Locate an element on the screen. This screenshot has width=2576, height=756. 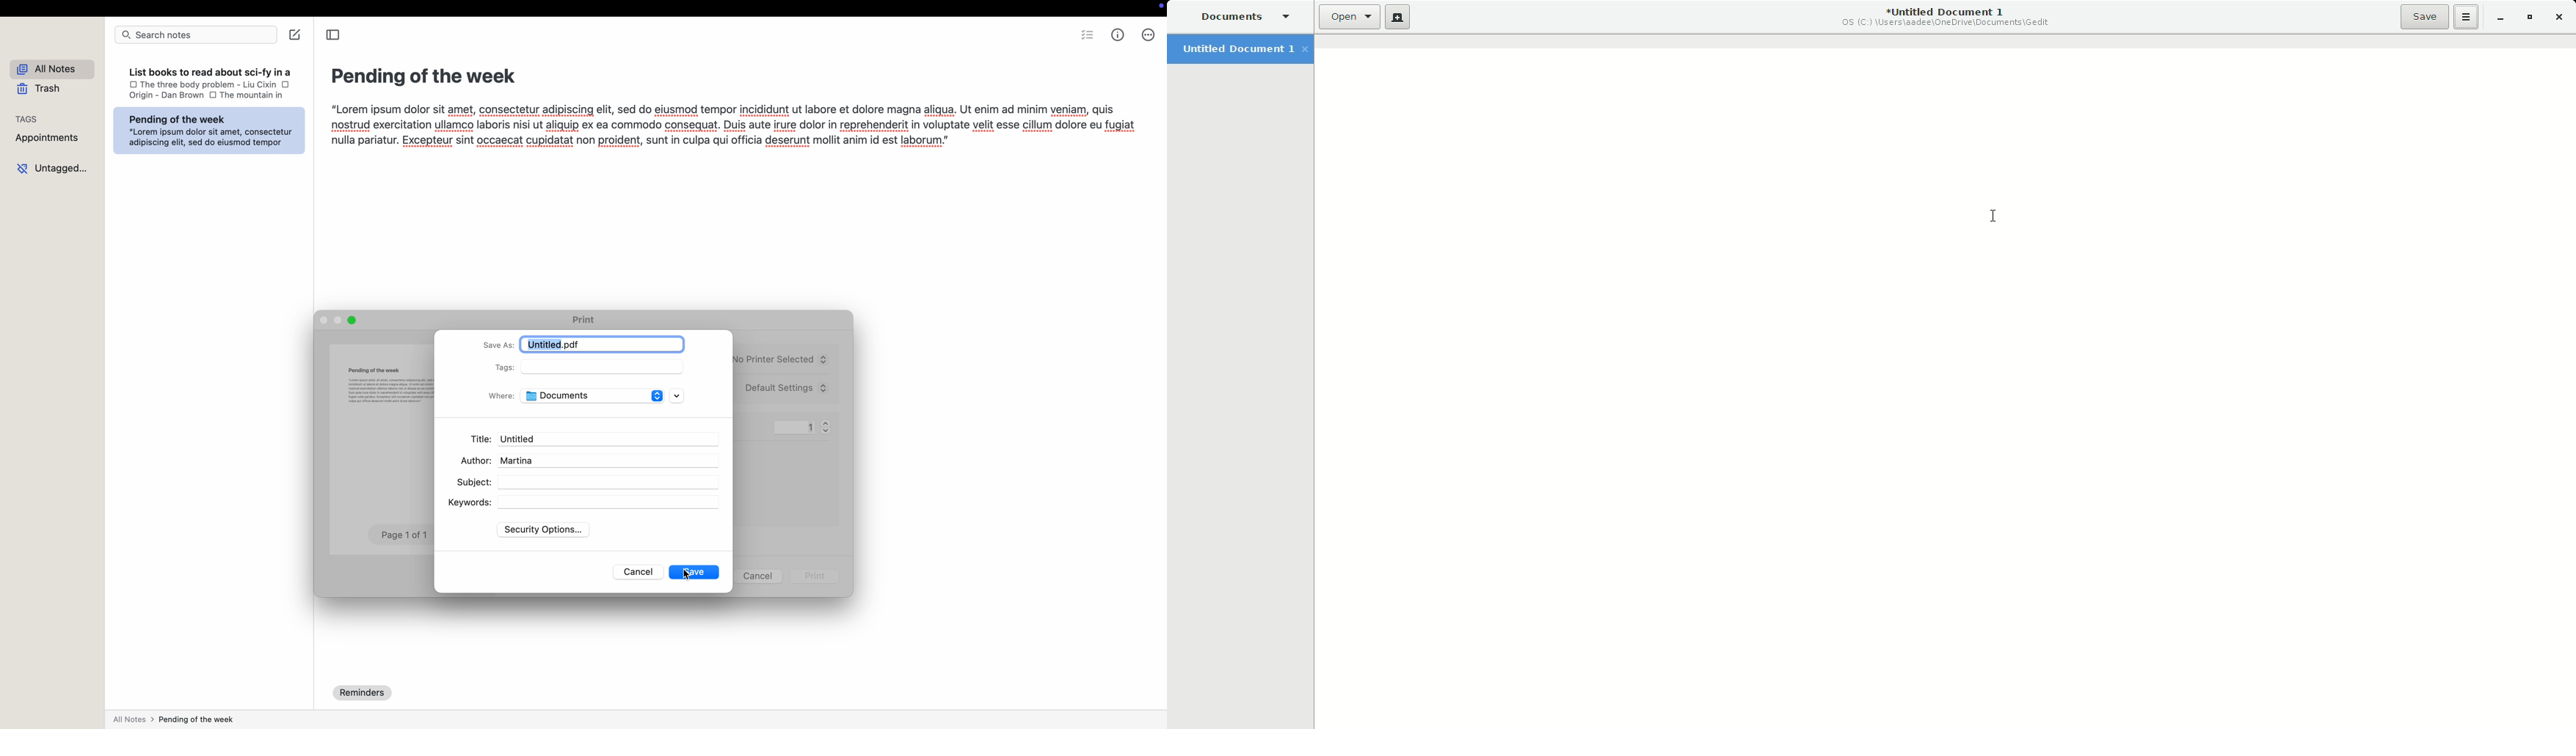
Untitled is located at coordinates (610, 437).